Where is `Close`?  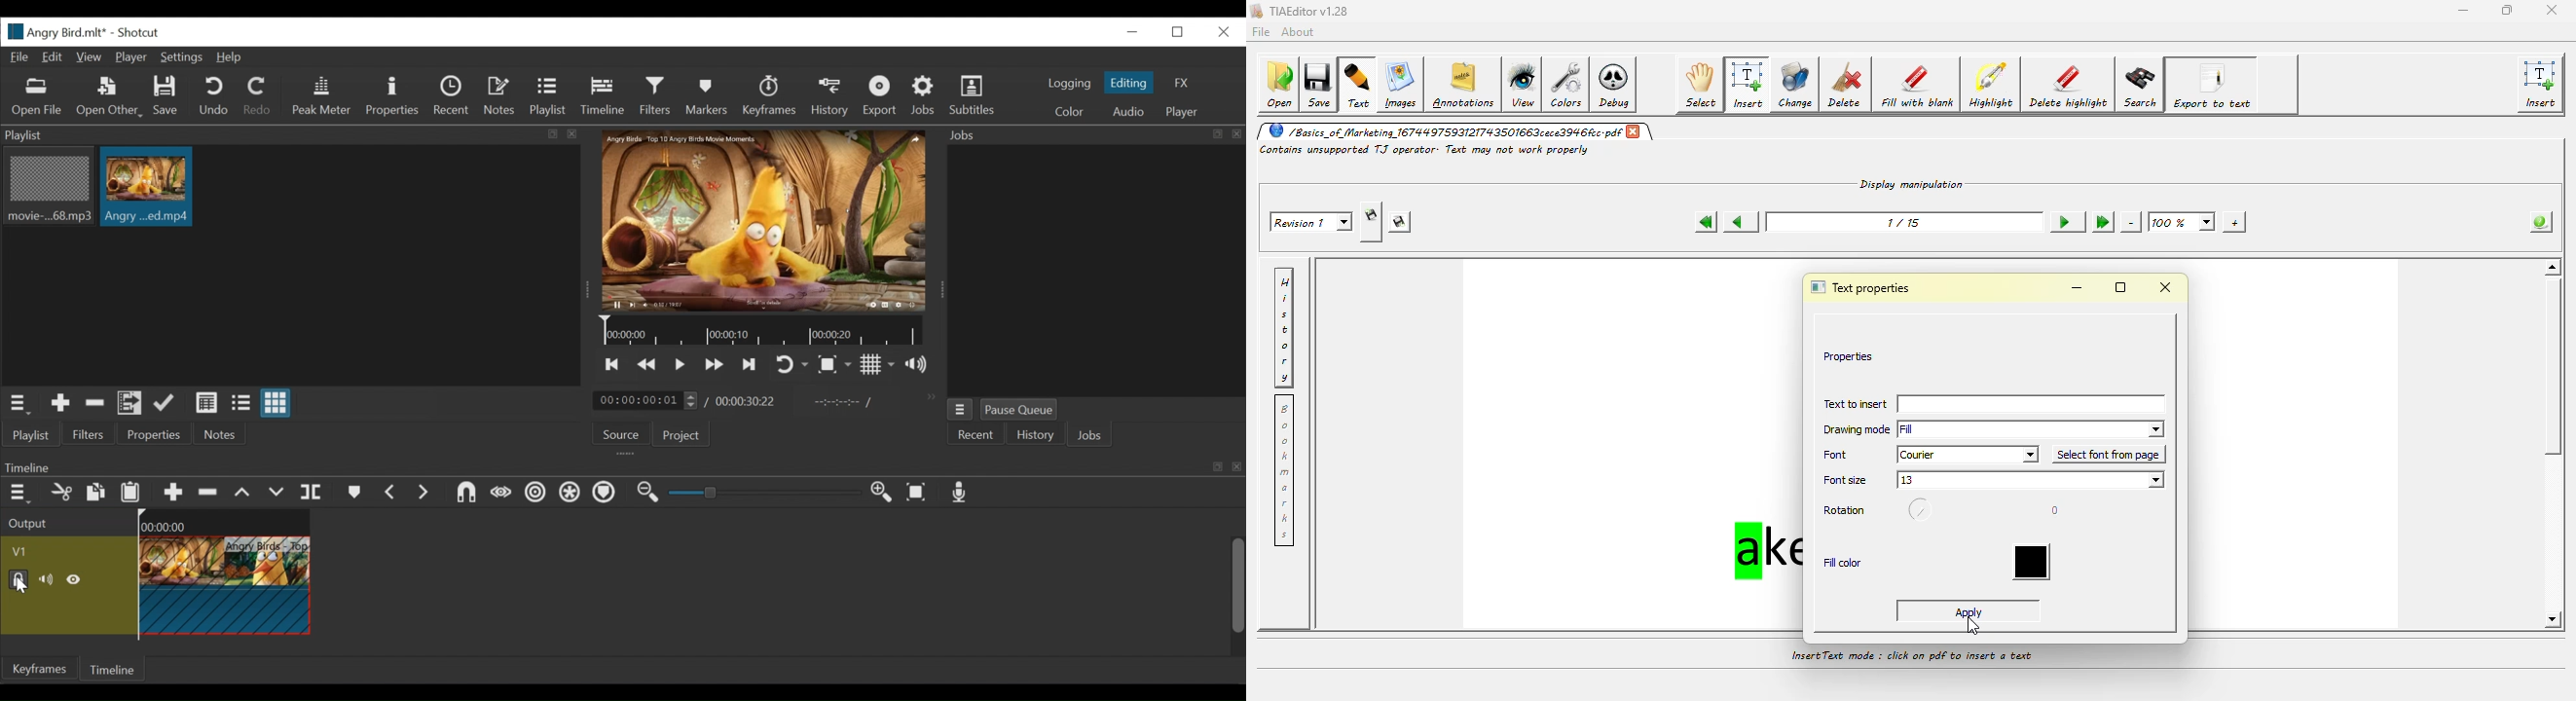 Close is located at coordinates (1220, 31).